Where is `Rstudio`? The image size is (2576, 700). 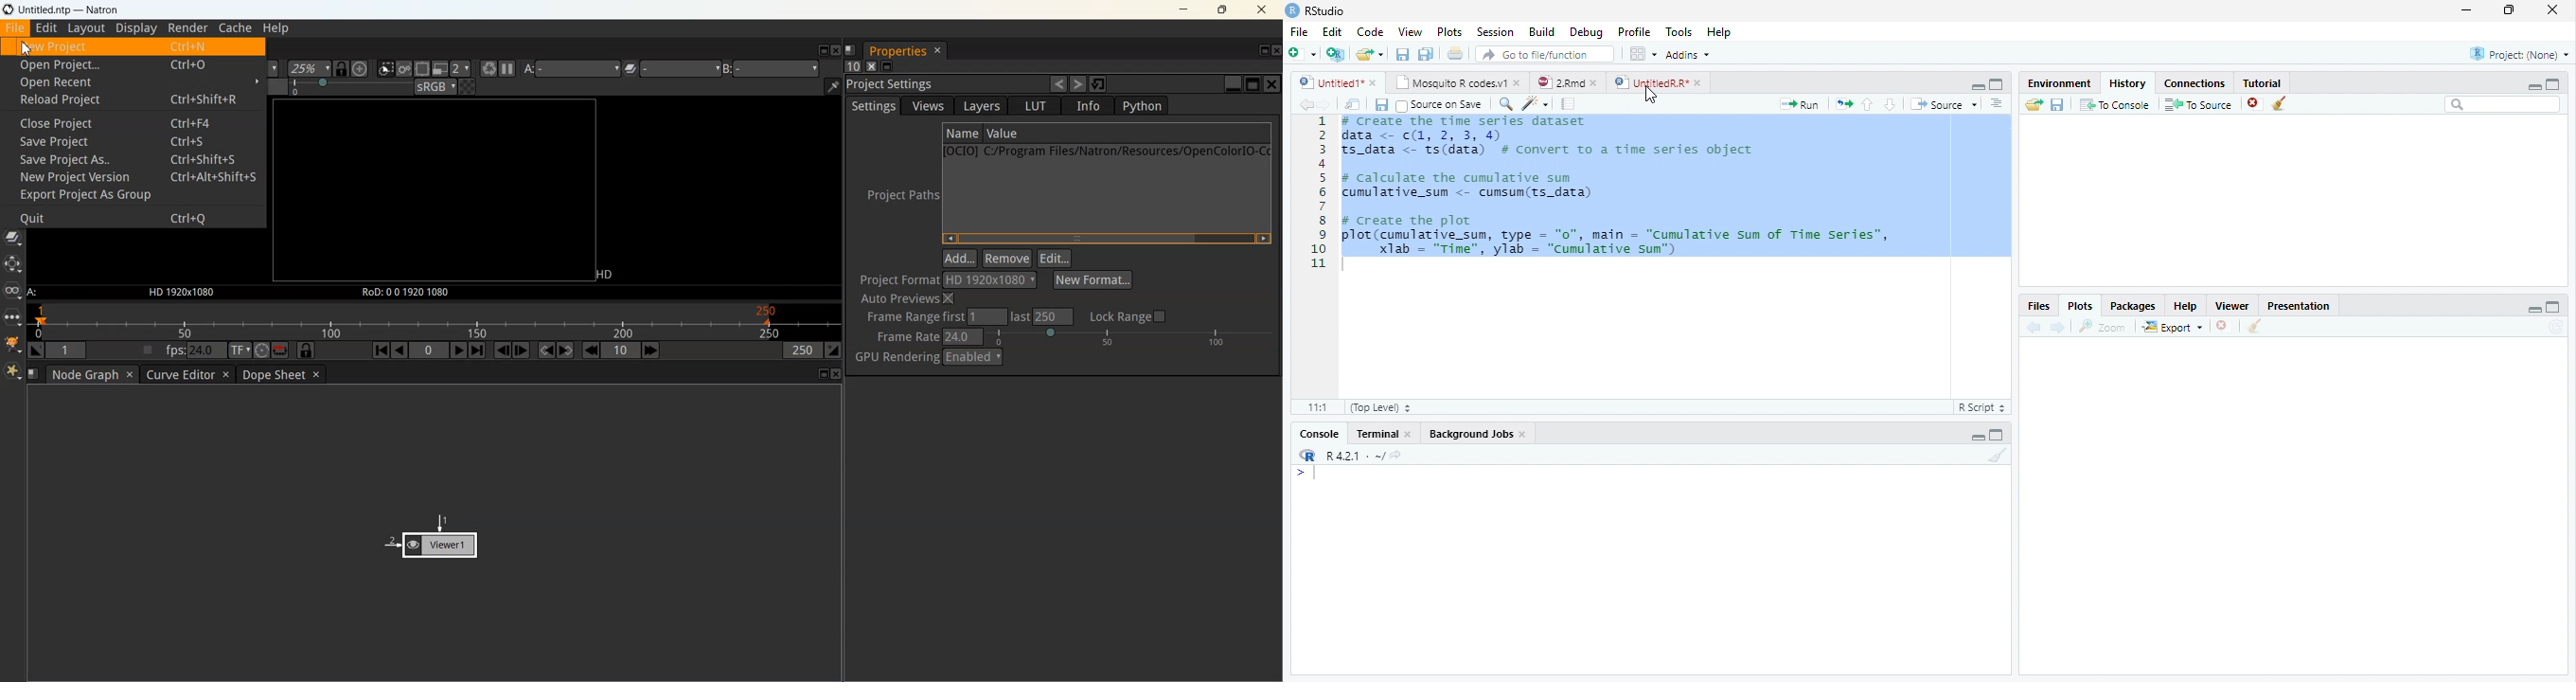 Rstudio is located at coordinates (1317, 9).